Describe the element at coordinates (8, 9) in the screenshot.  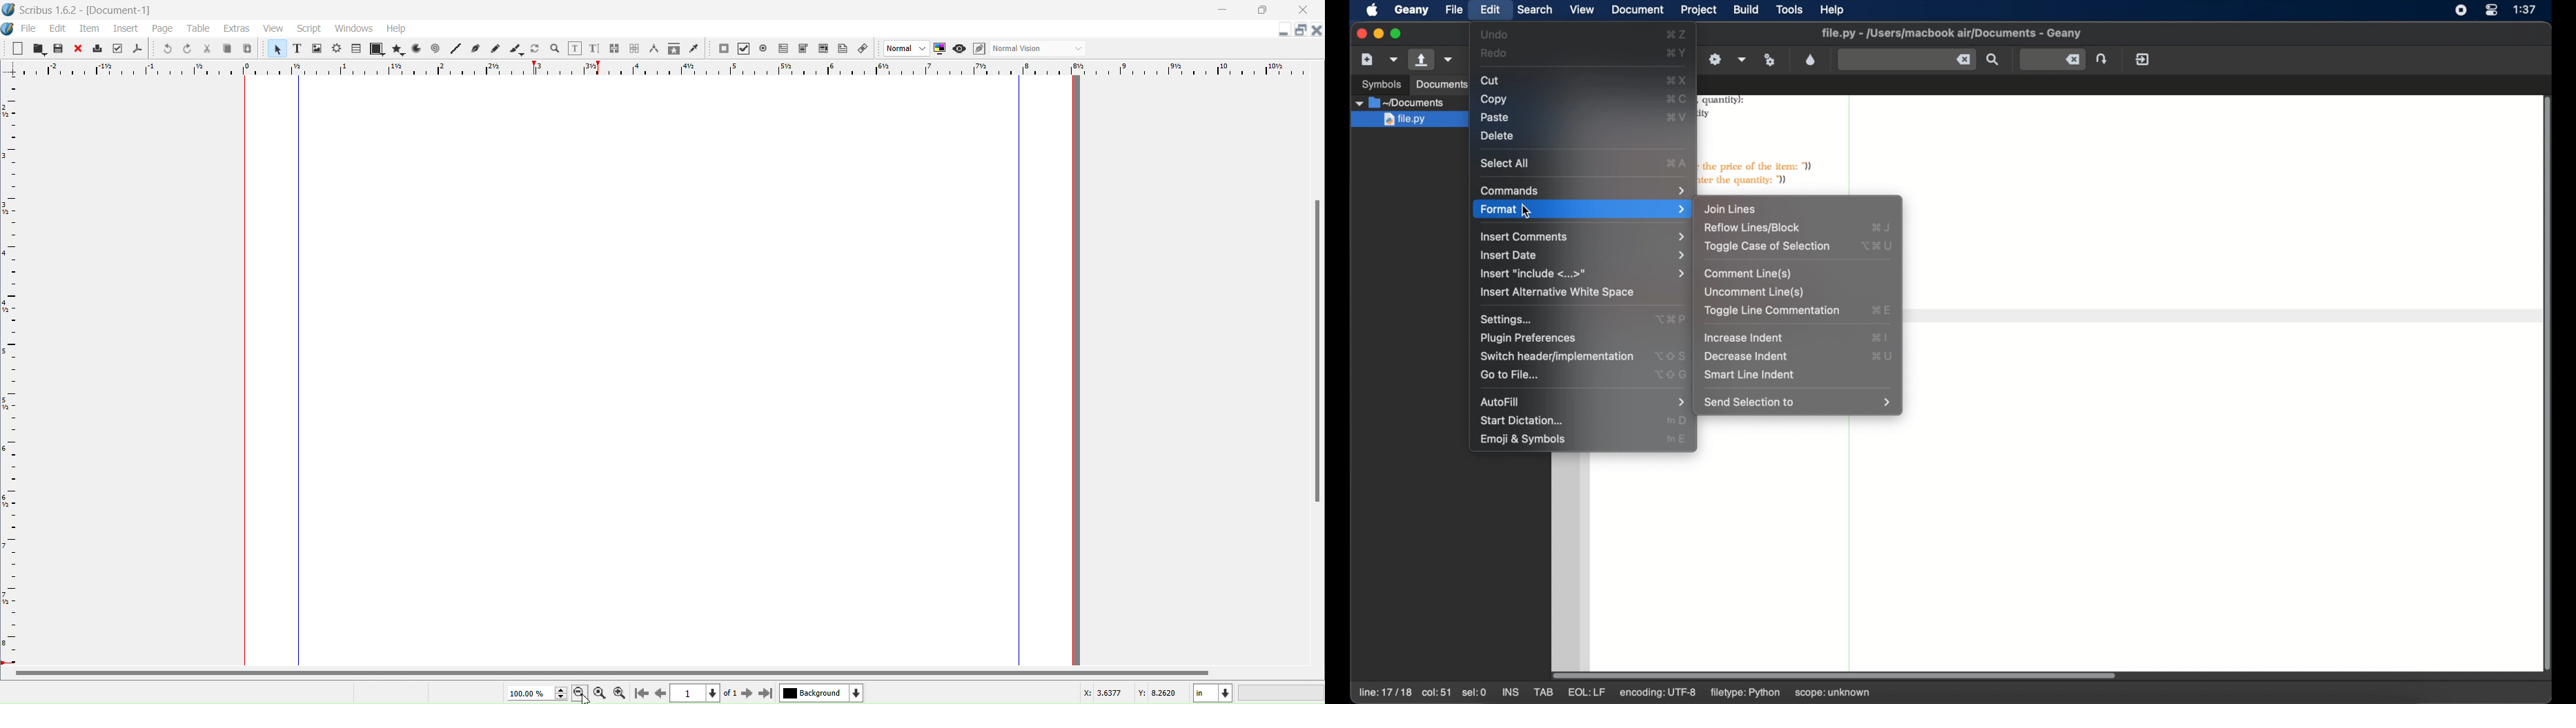
I see `Application Logo` at that location.